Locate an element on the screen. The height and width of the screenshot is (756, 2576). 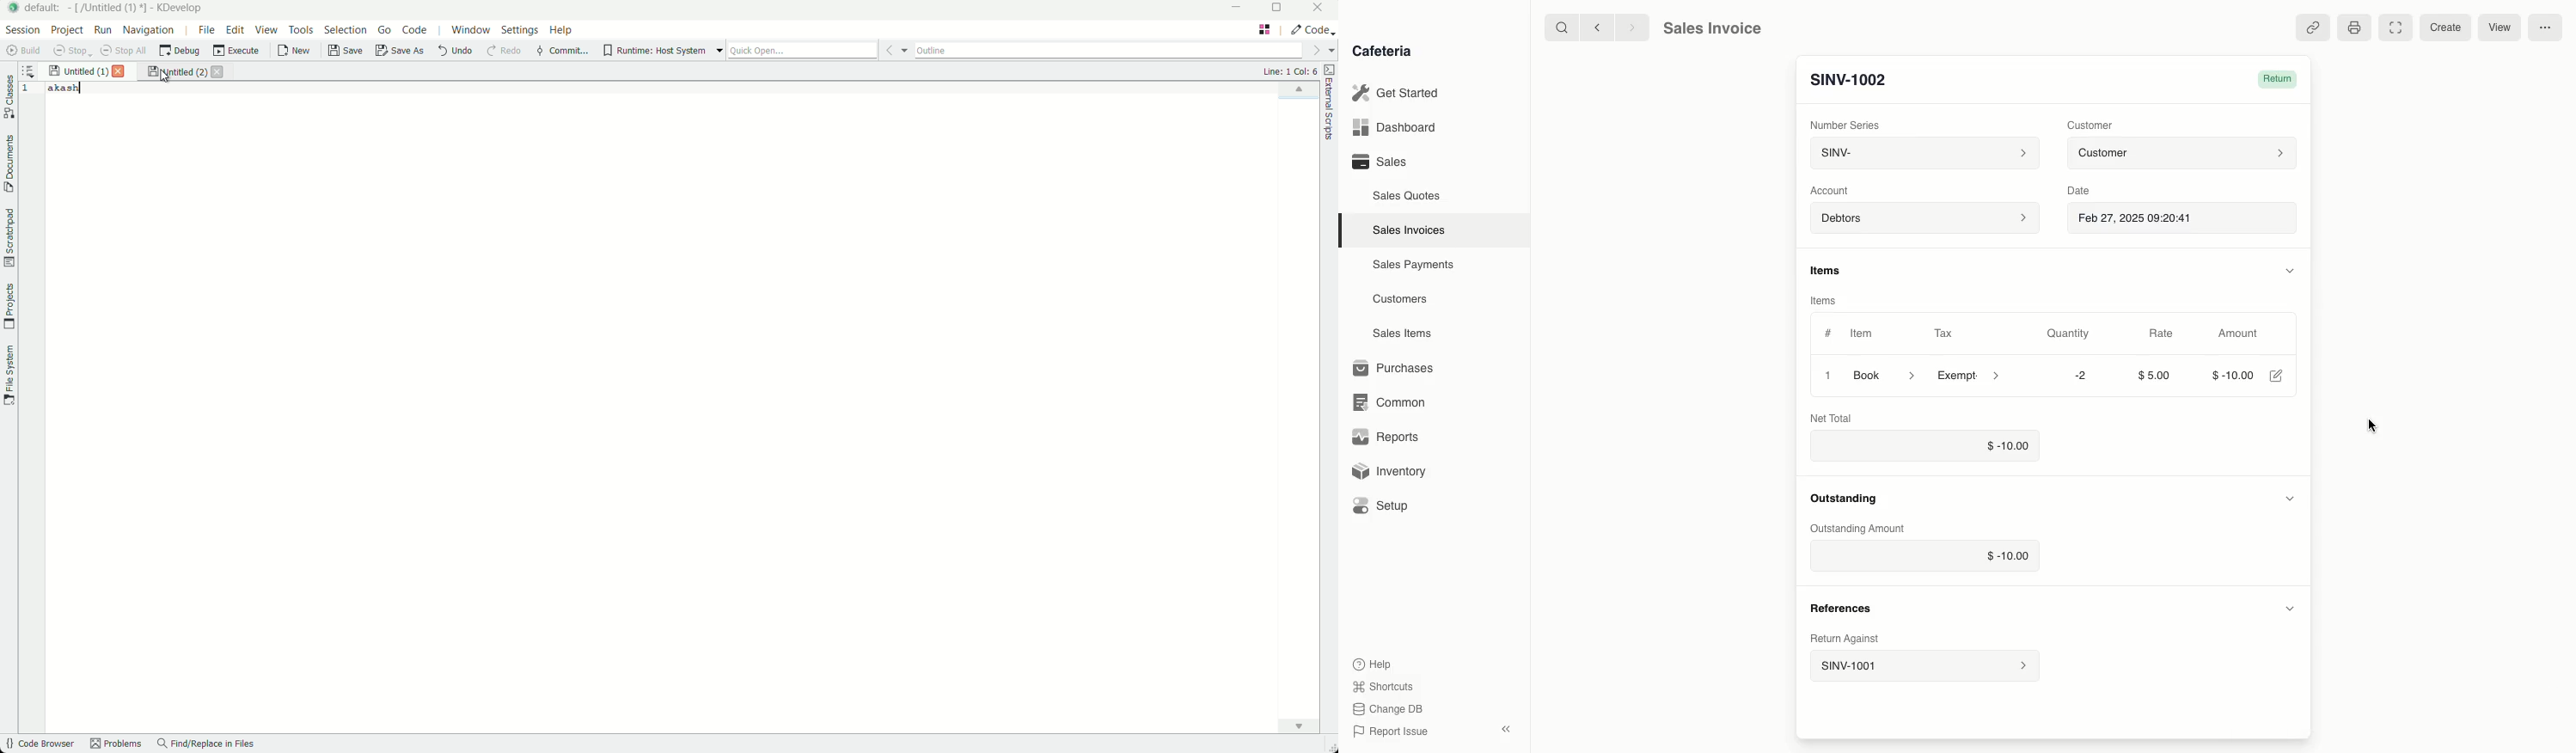
$5.00 is located at coordinates (2154, 375).